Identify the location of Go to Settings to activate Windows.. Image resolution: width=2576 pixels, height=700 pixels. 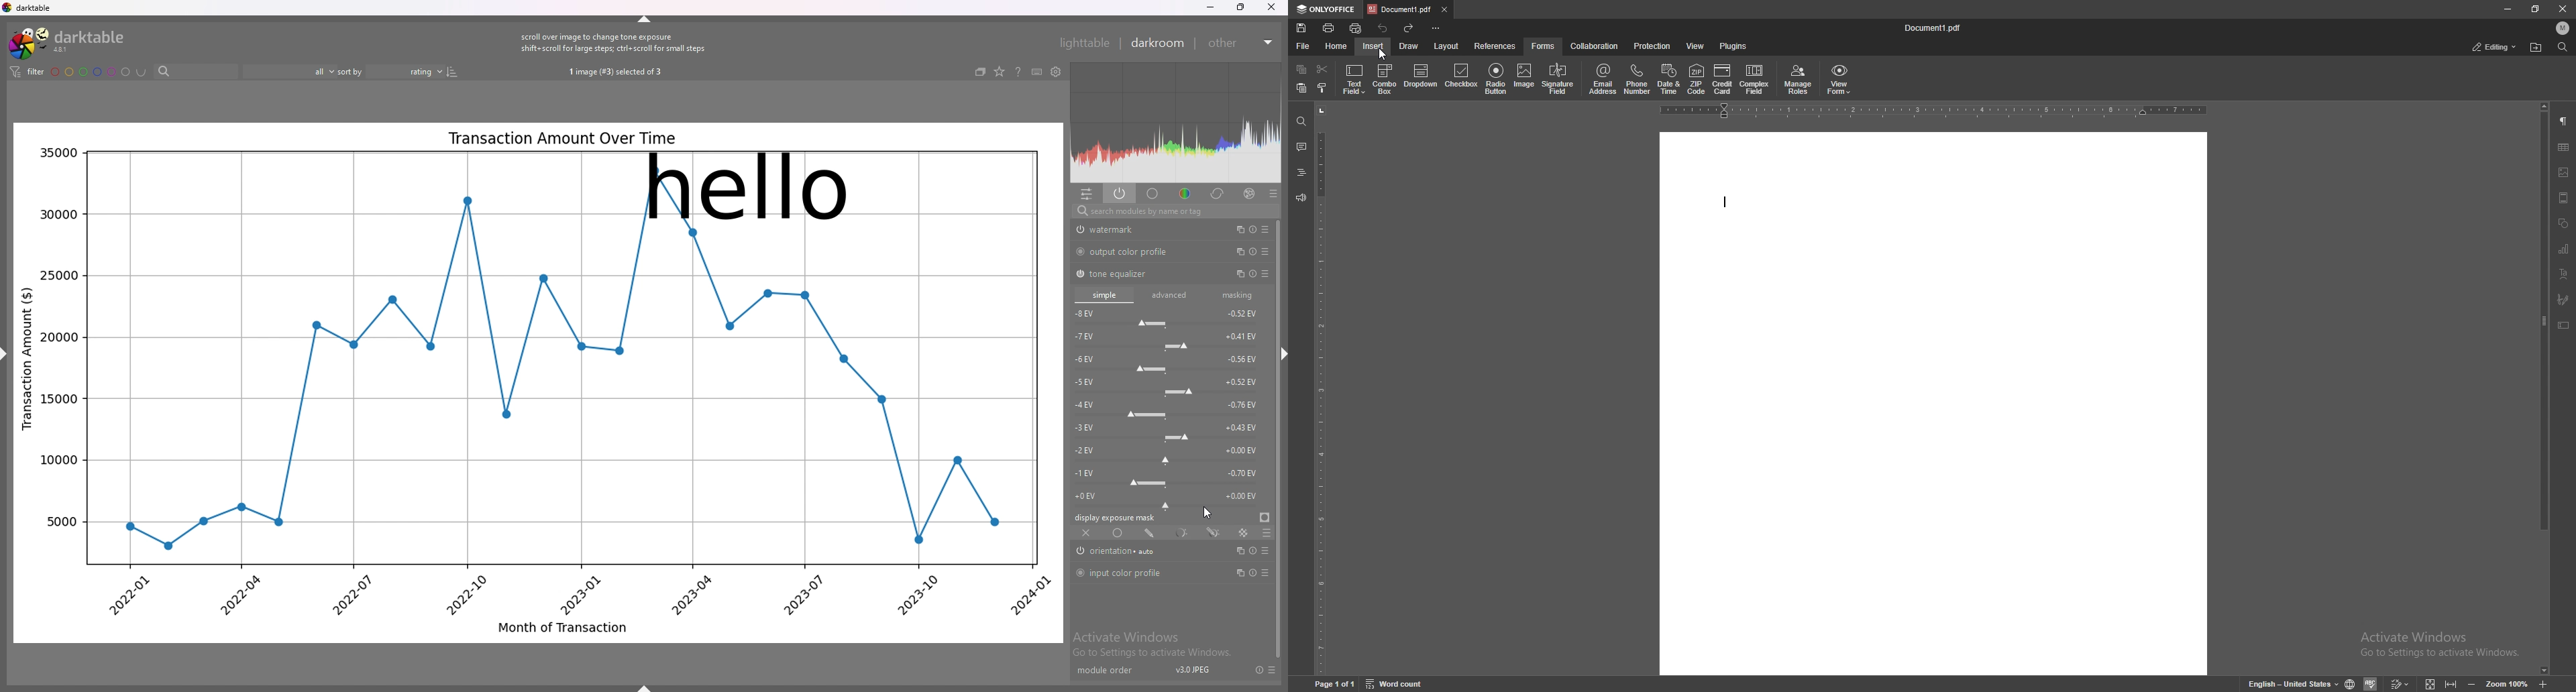
(1153, 654).